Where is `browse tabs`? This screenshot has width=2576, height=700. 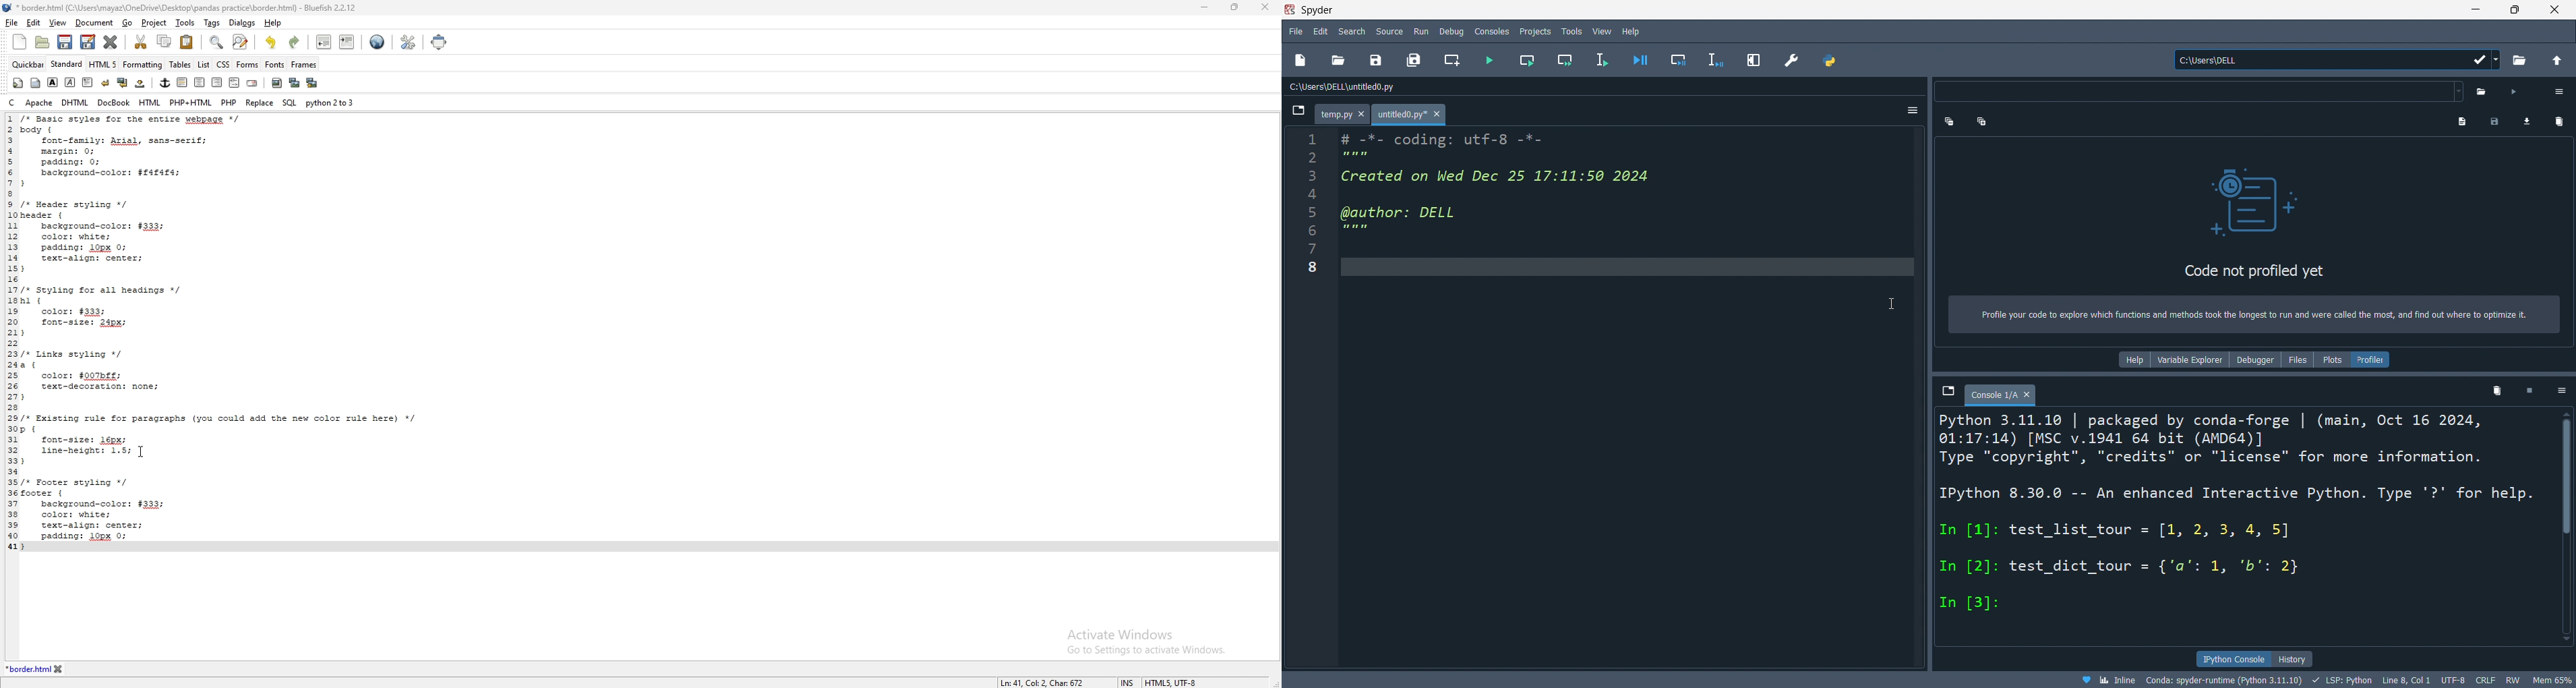 browse tabs is located at coordinates (1299, 113).